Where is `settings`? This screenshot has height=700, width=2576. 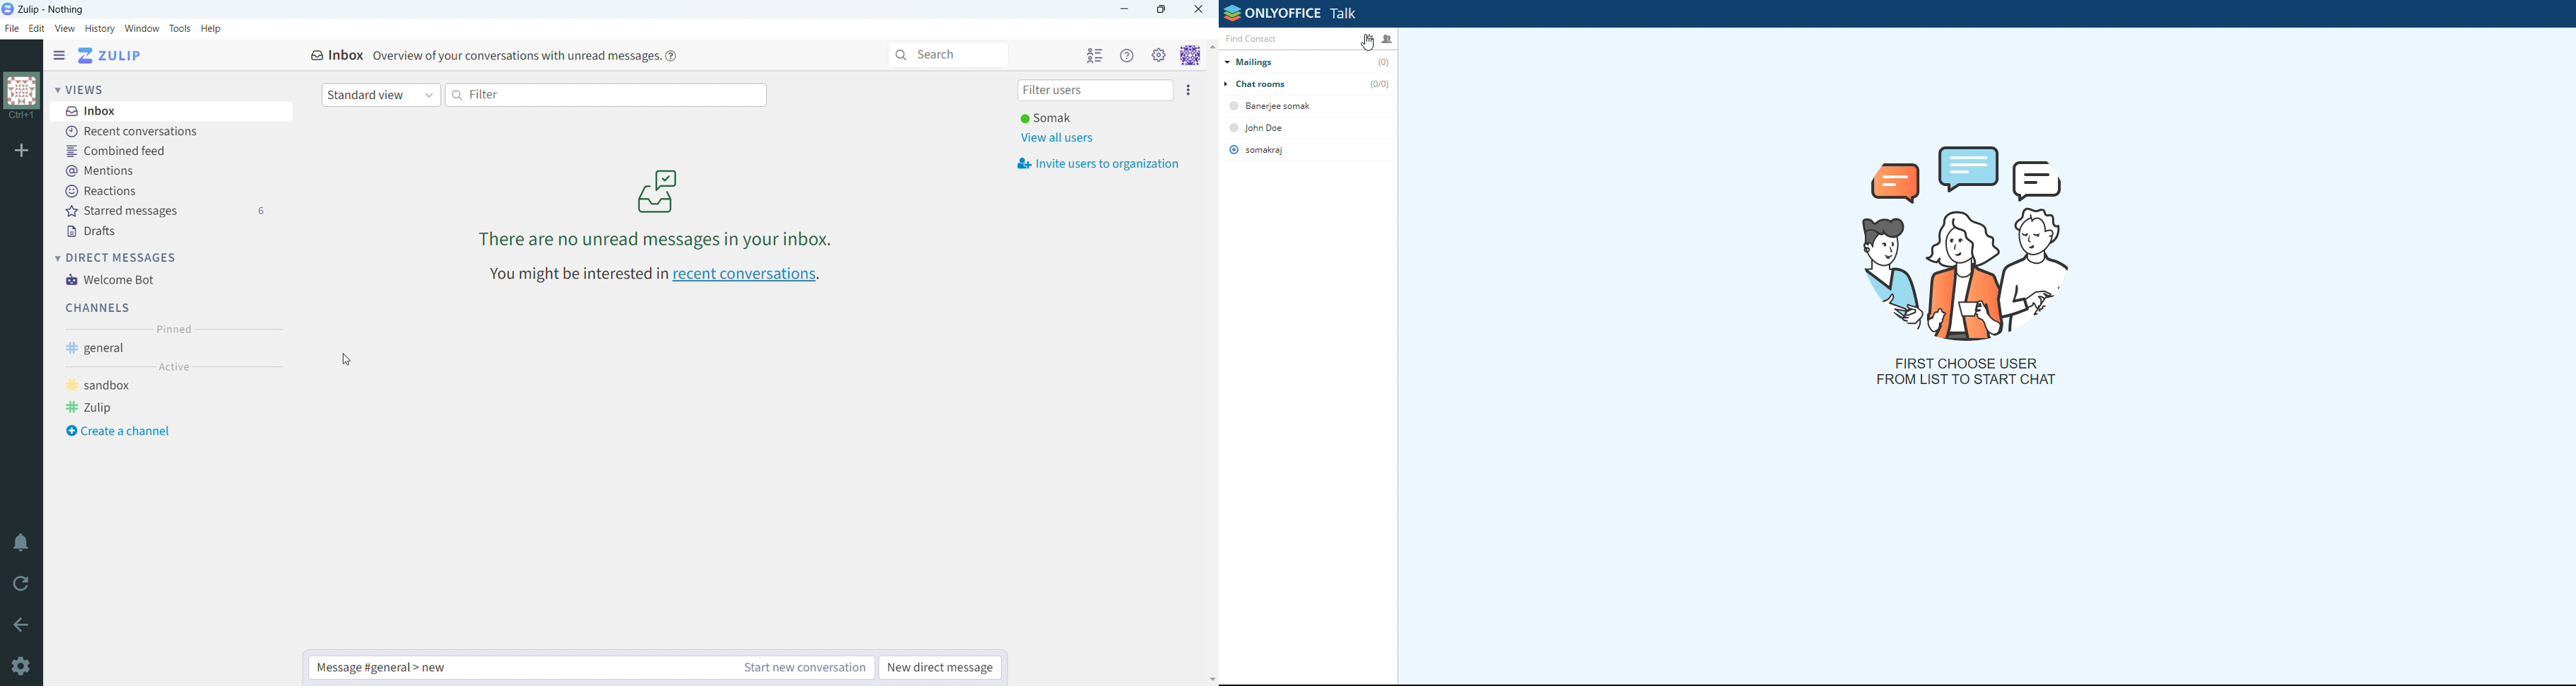 settings is located at coordinates (1369, 38).